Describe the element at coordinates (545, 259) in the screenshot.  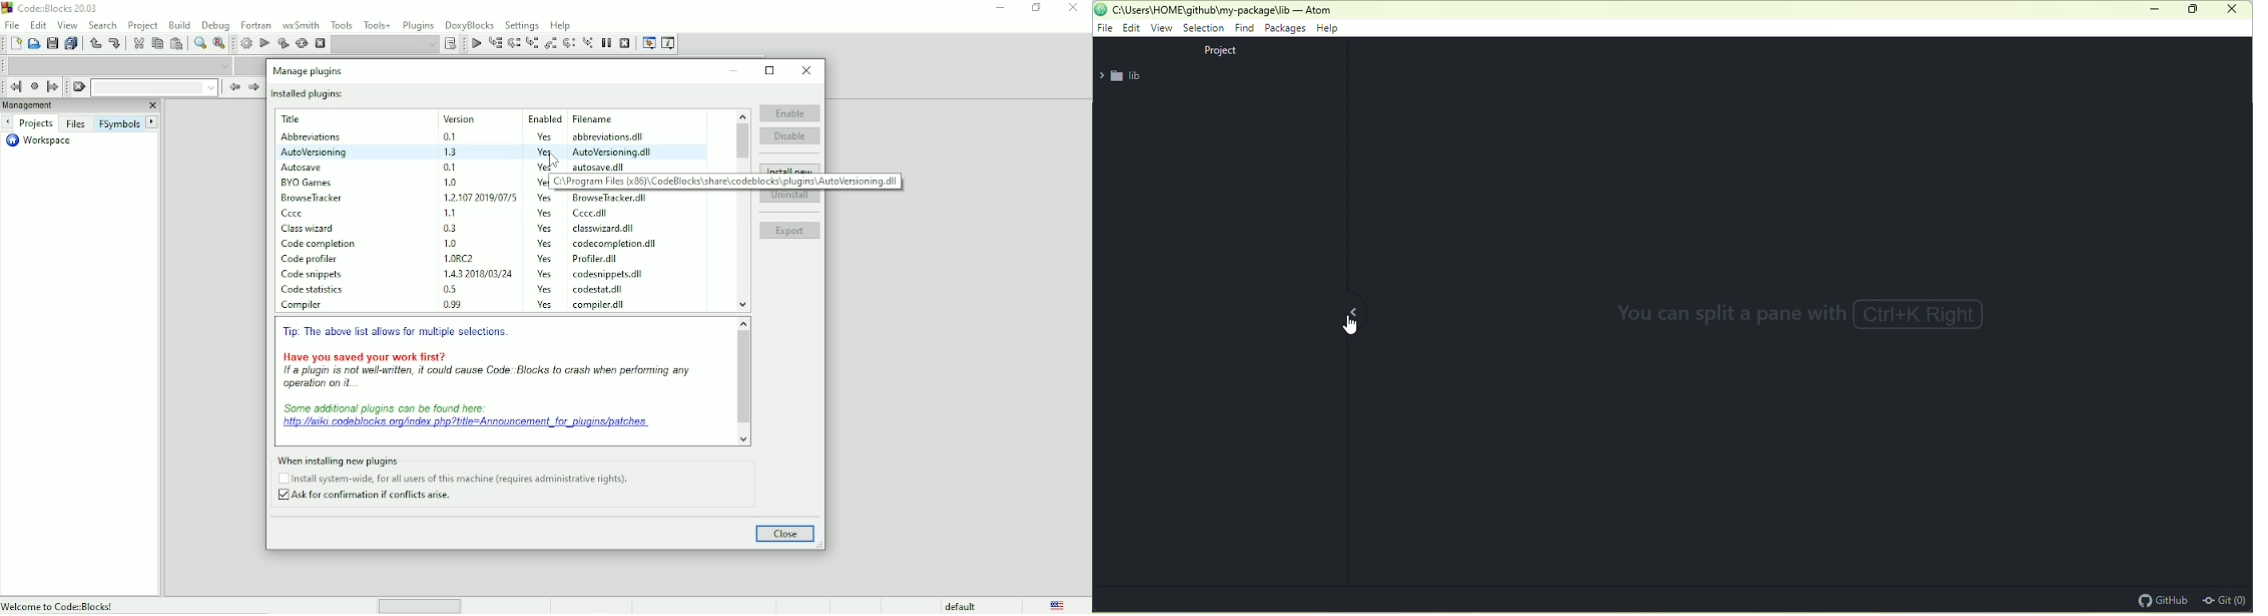
I see `Yes` at that location.